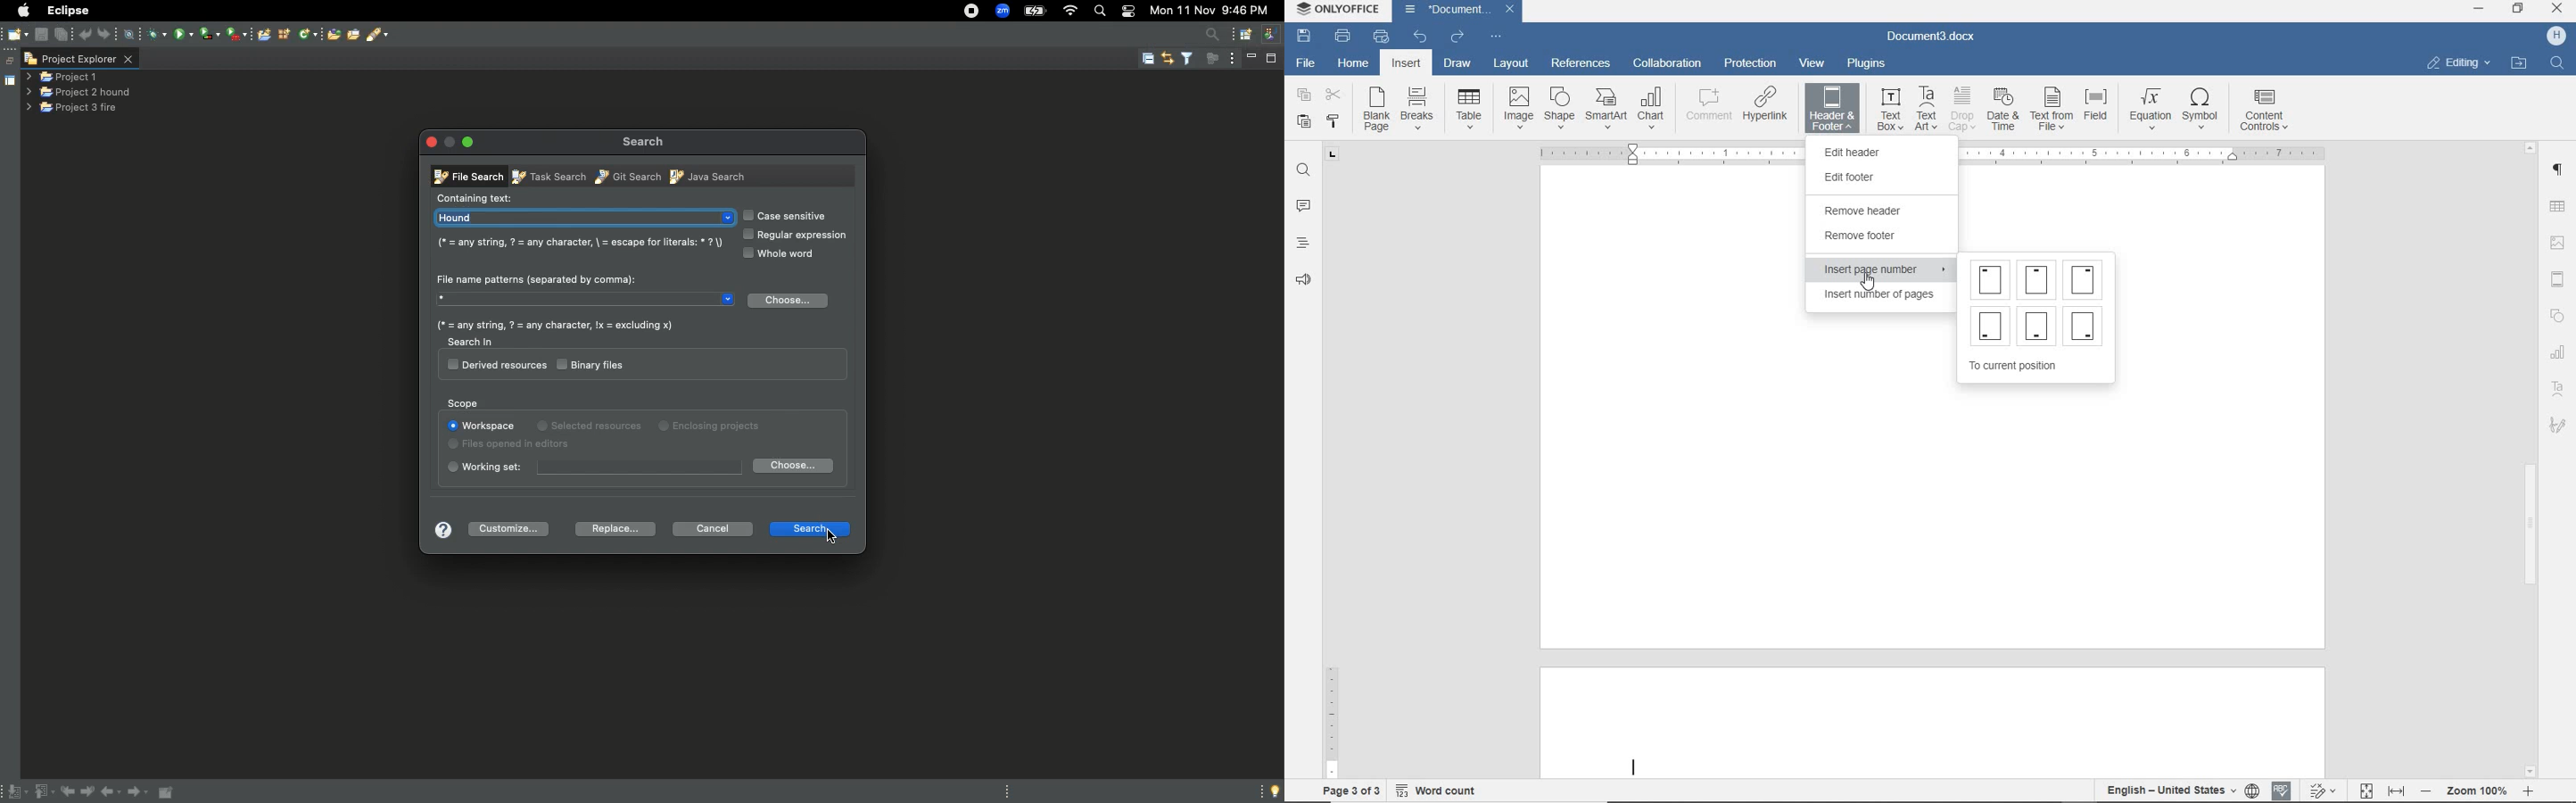 The height and width of the screenshot is (812, 2576). I want to click on SCROLLBAR, so click(2529, 459).